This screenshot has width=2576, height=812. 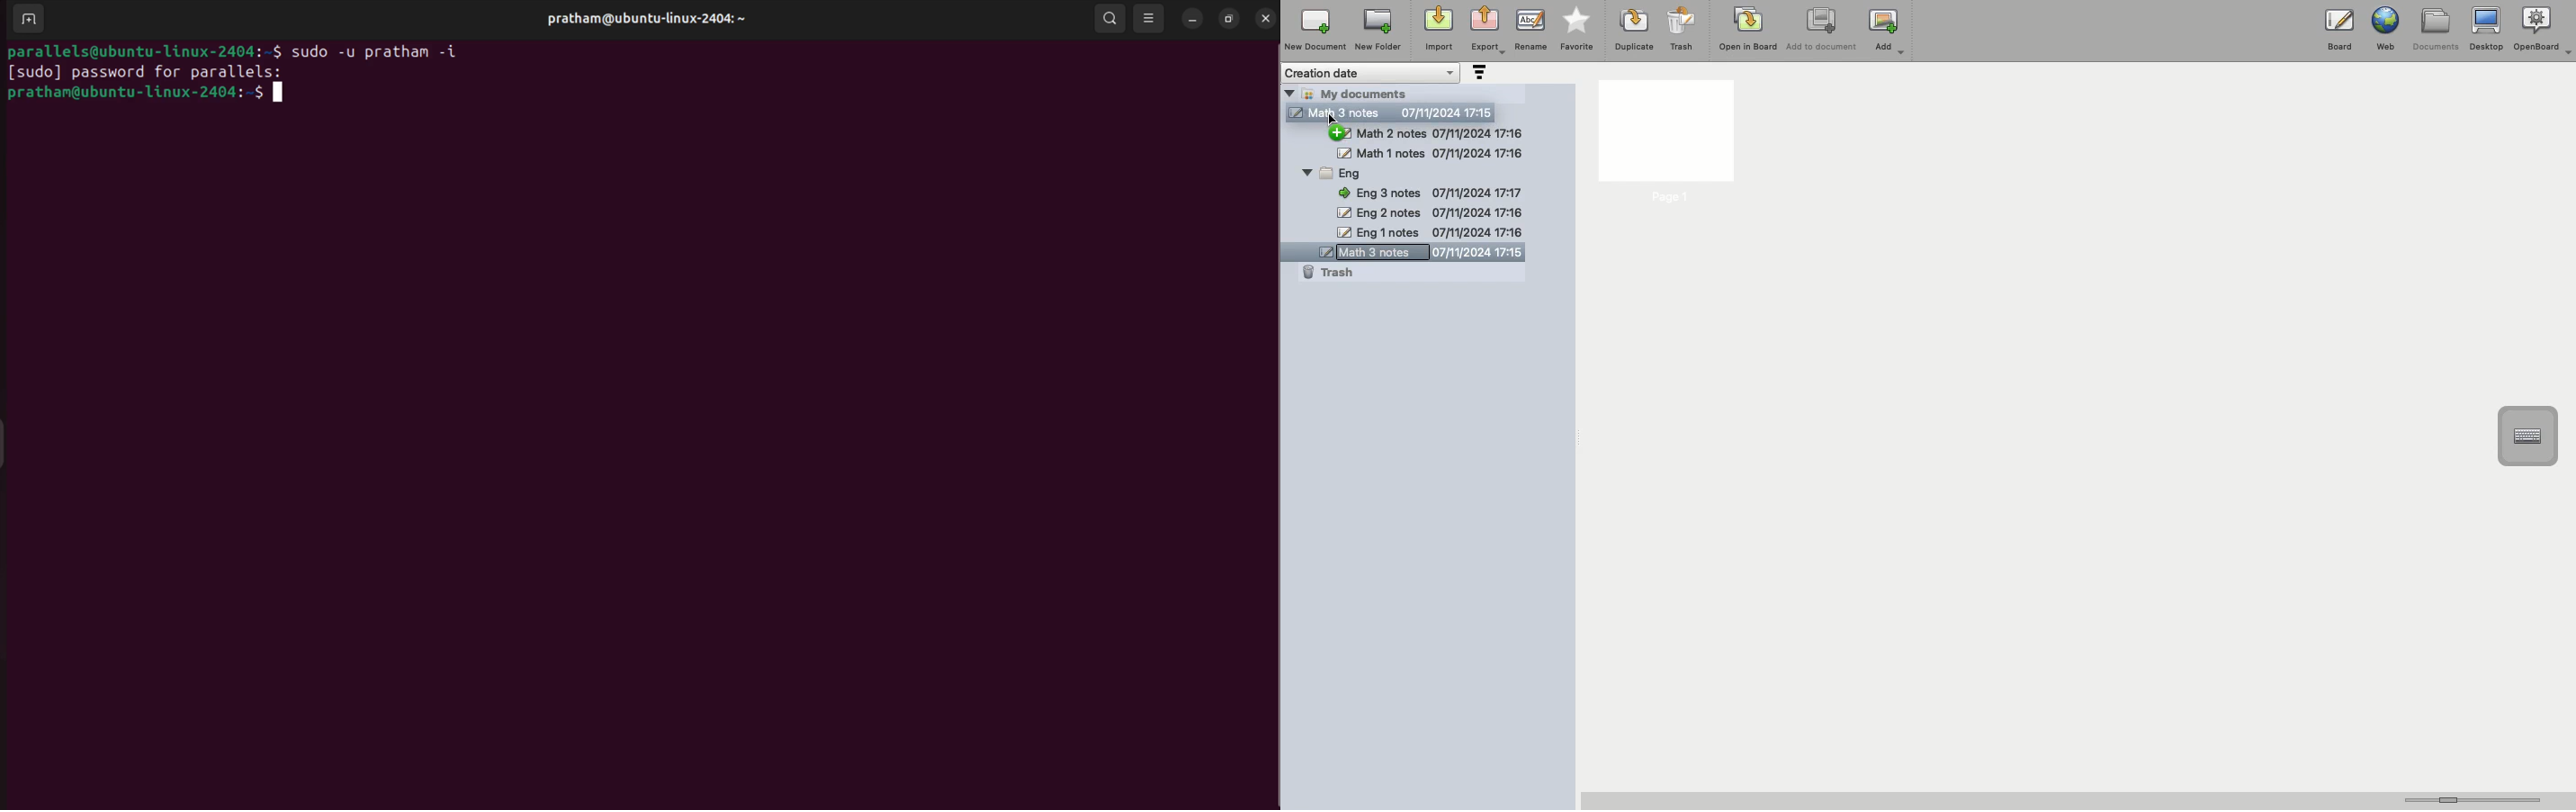 What do you see at coordinates (1477, 74) in the screenshot?
I see `Sort` at bounding box center [1477, 74].